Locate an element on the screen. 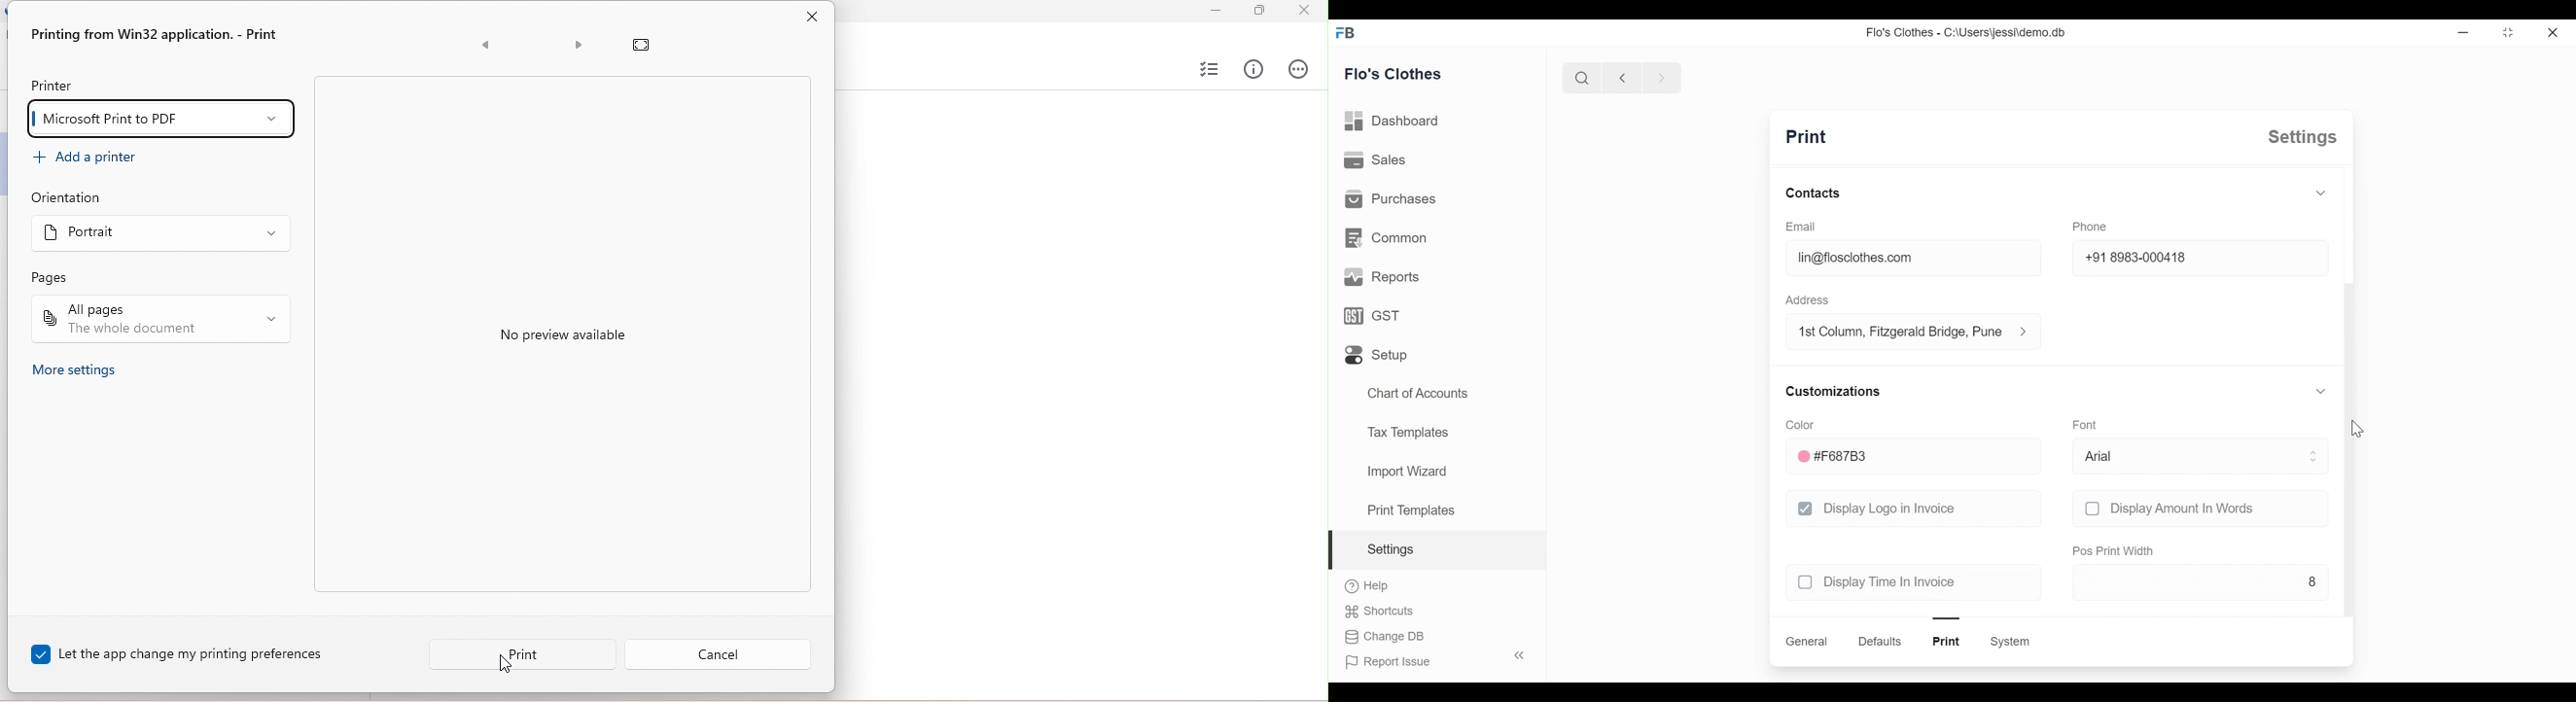  minimize is located at coordinates (1210, 10).